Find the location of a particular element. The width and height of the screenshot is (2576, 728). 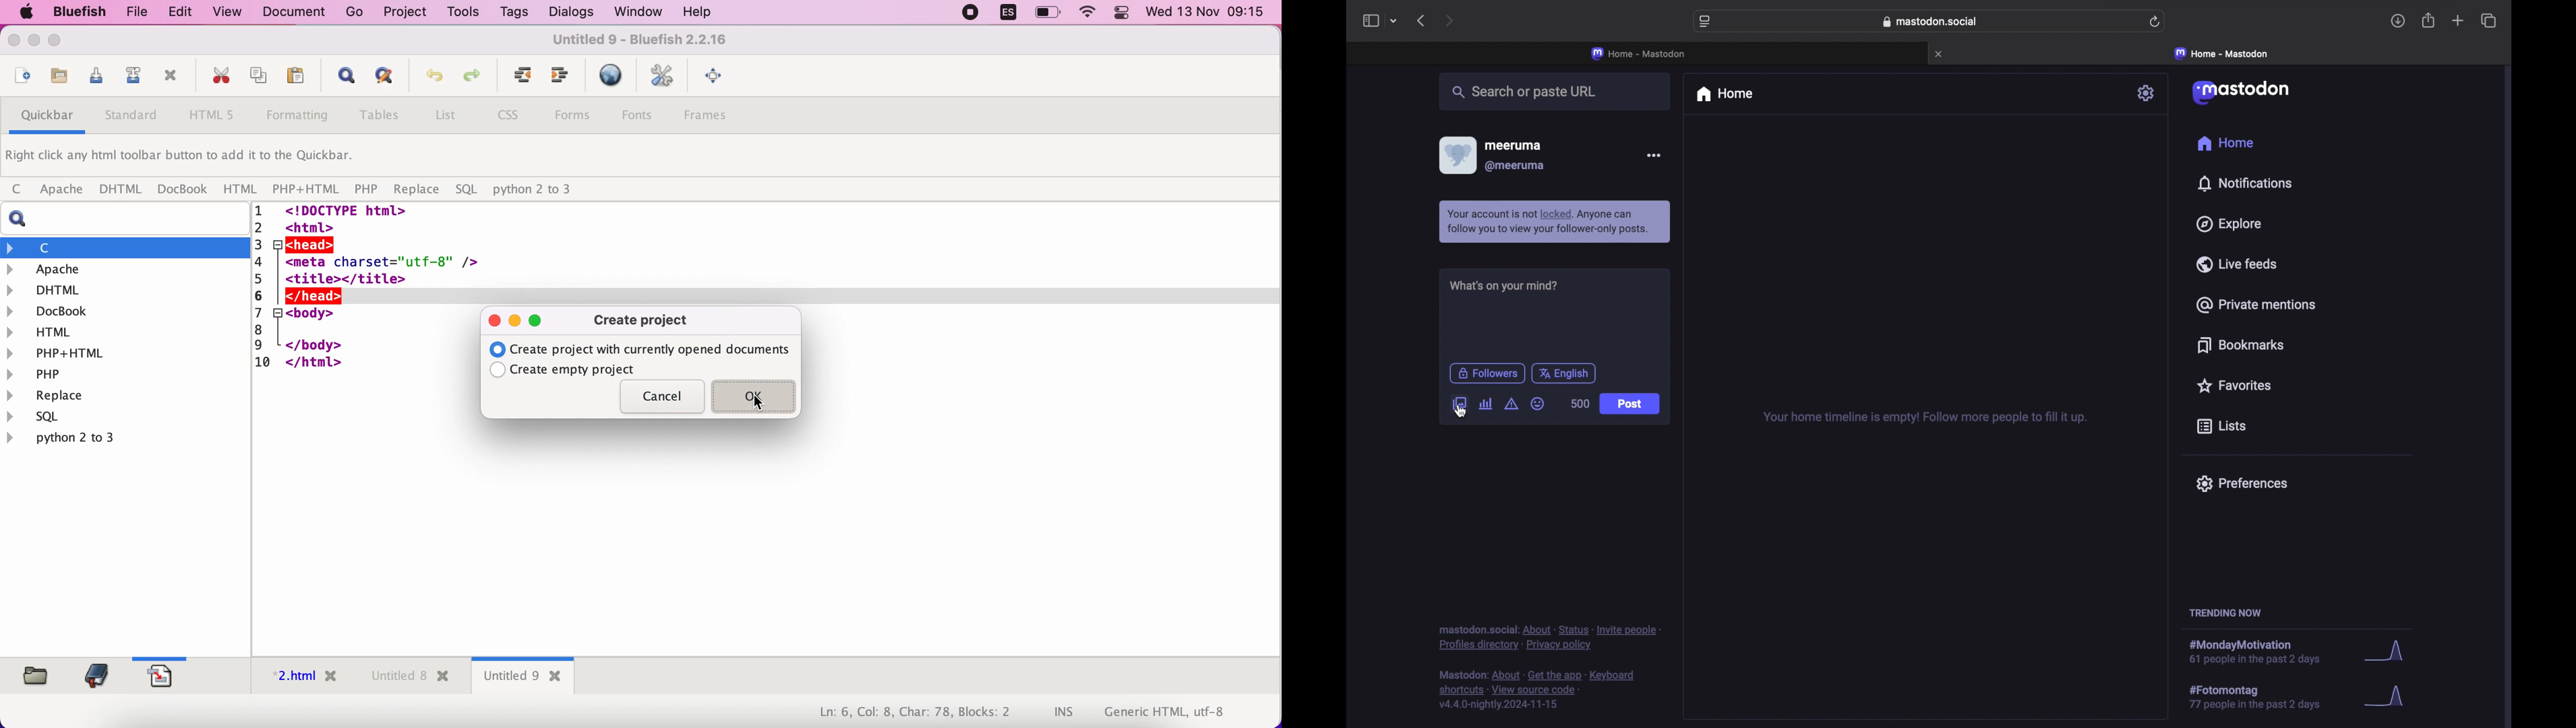

hashtag trend is located at coordinates (2265, 649).